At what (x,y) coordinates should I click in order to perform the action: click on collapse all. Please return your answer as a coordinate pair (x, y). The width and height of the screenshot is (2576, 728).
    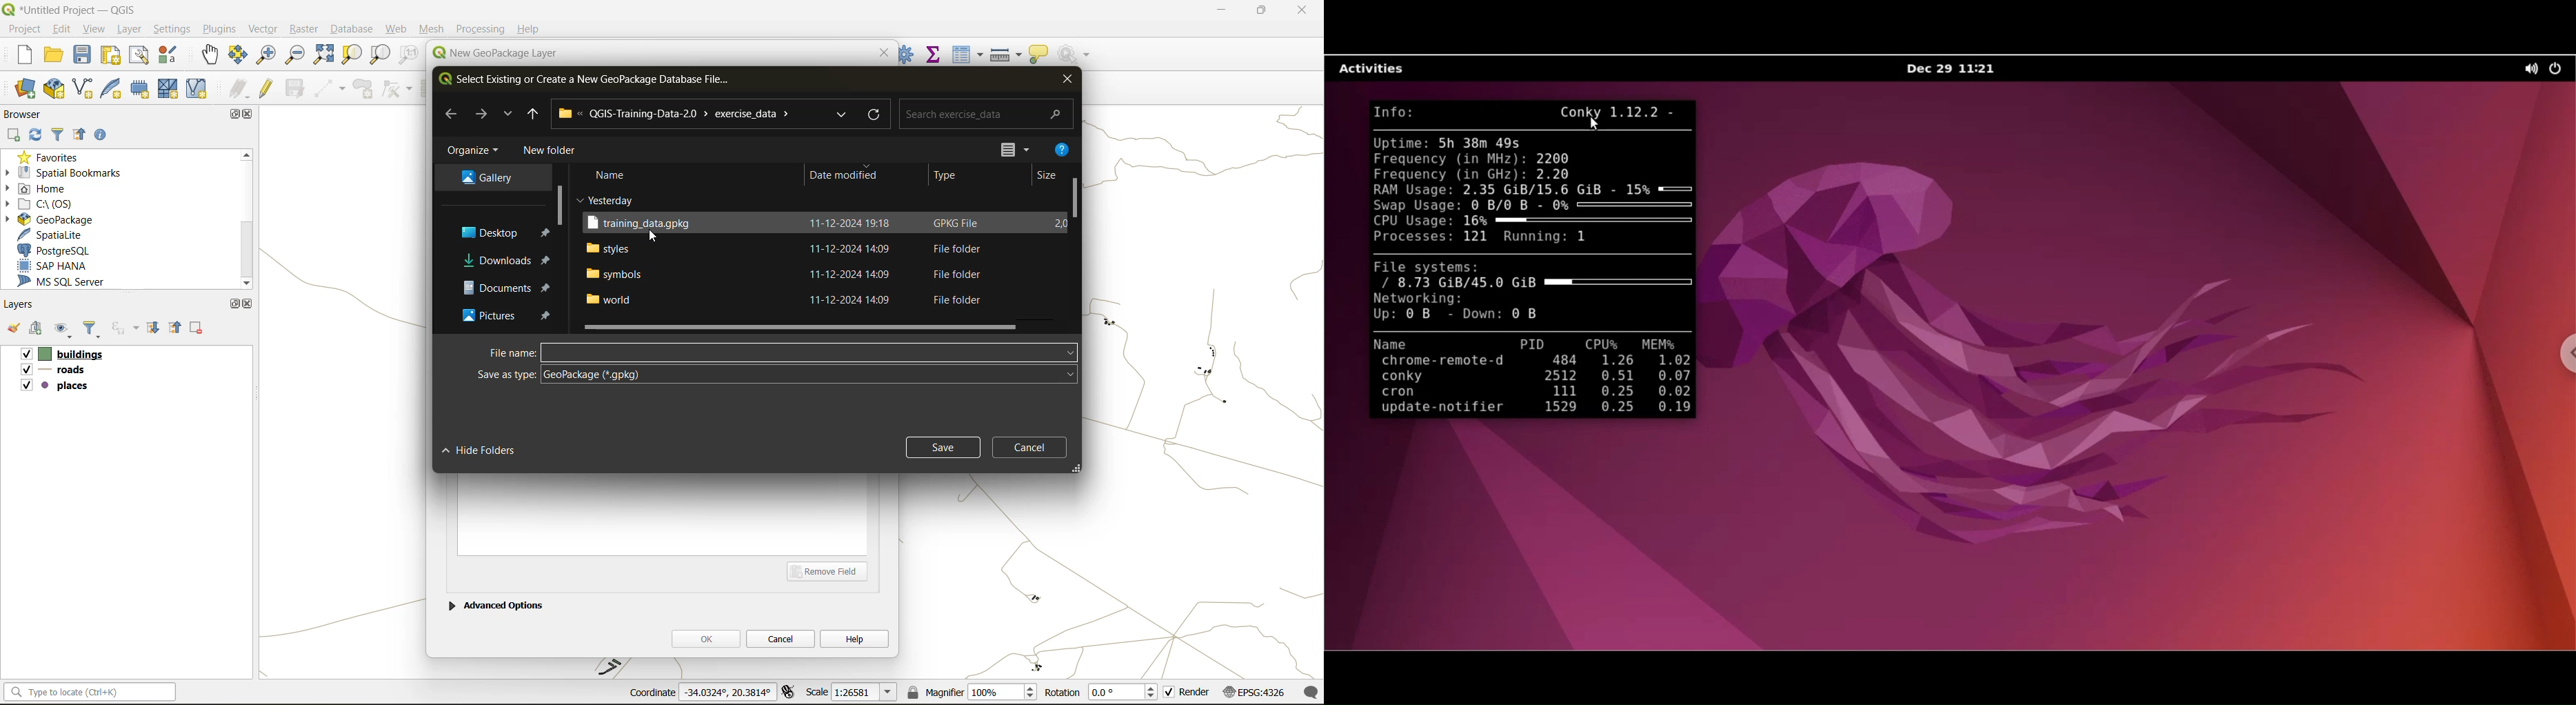
    Looking at the image, I should click on (177, 327).